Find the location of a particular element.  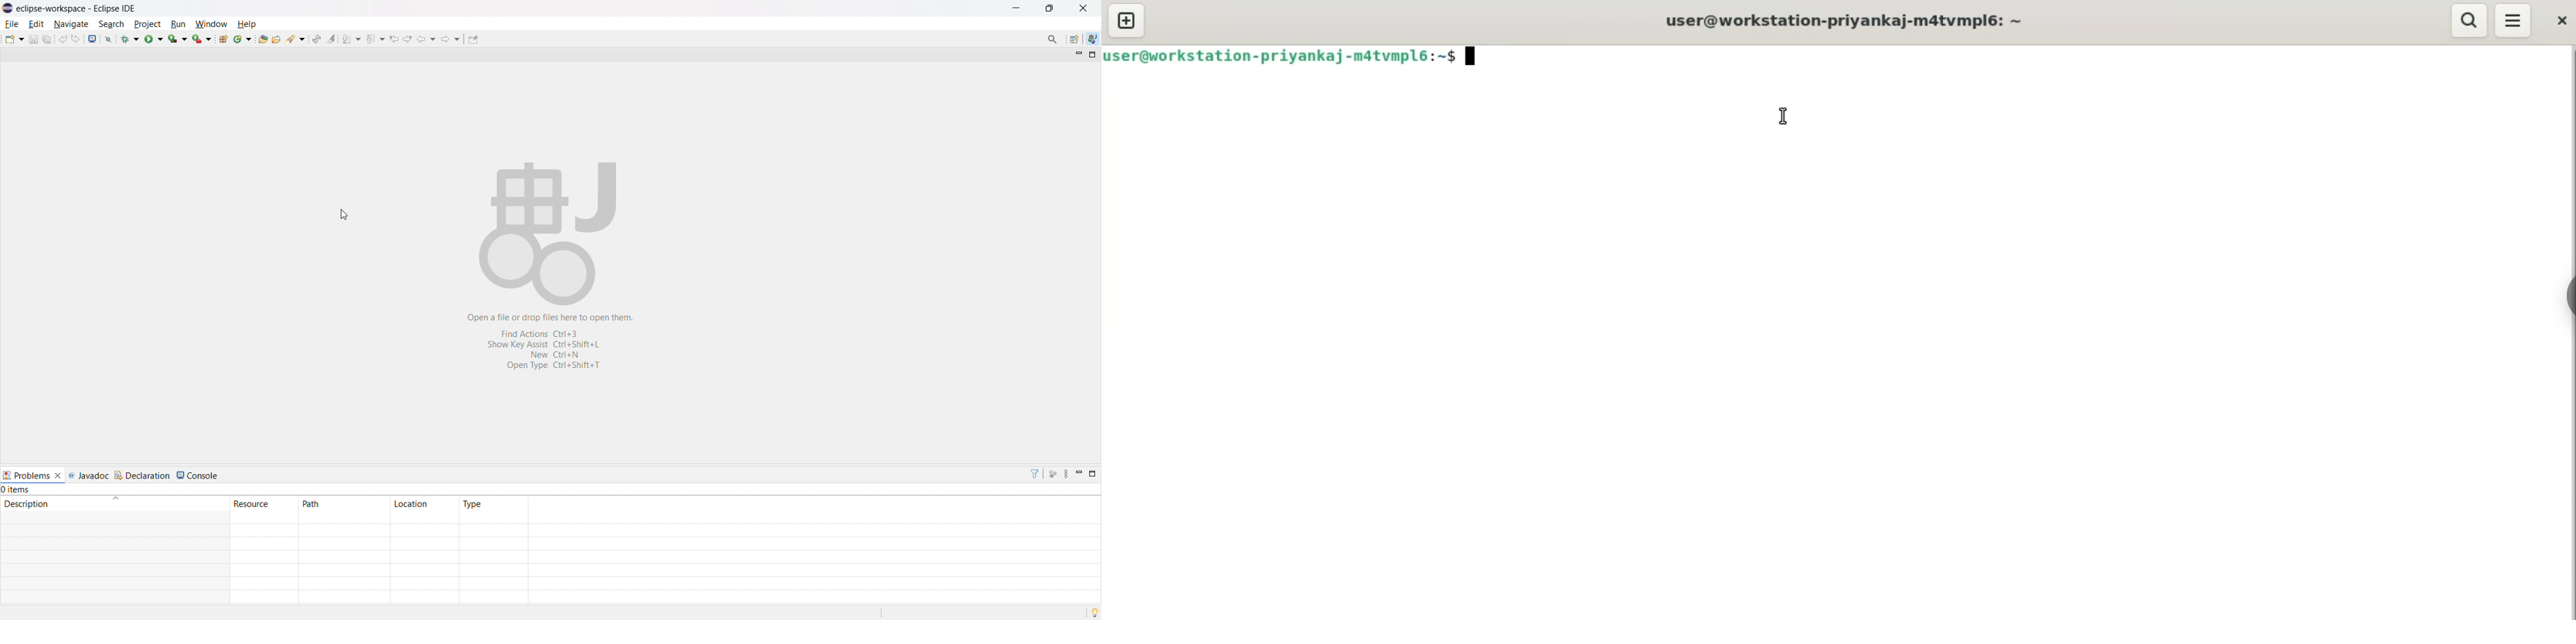

maximize is located at coordinates (1049, 9).